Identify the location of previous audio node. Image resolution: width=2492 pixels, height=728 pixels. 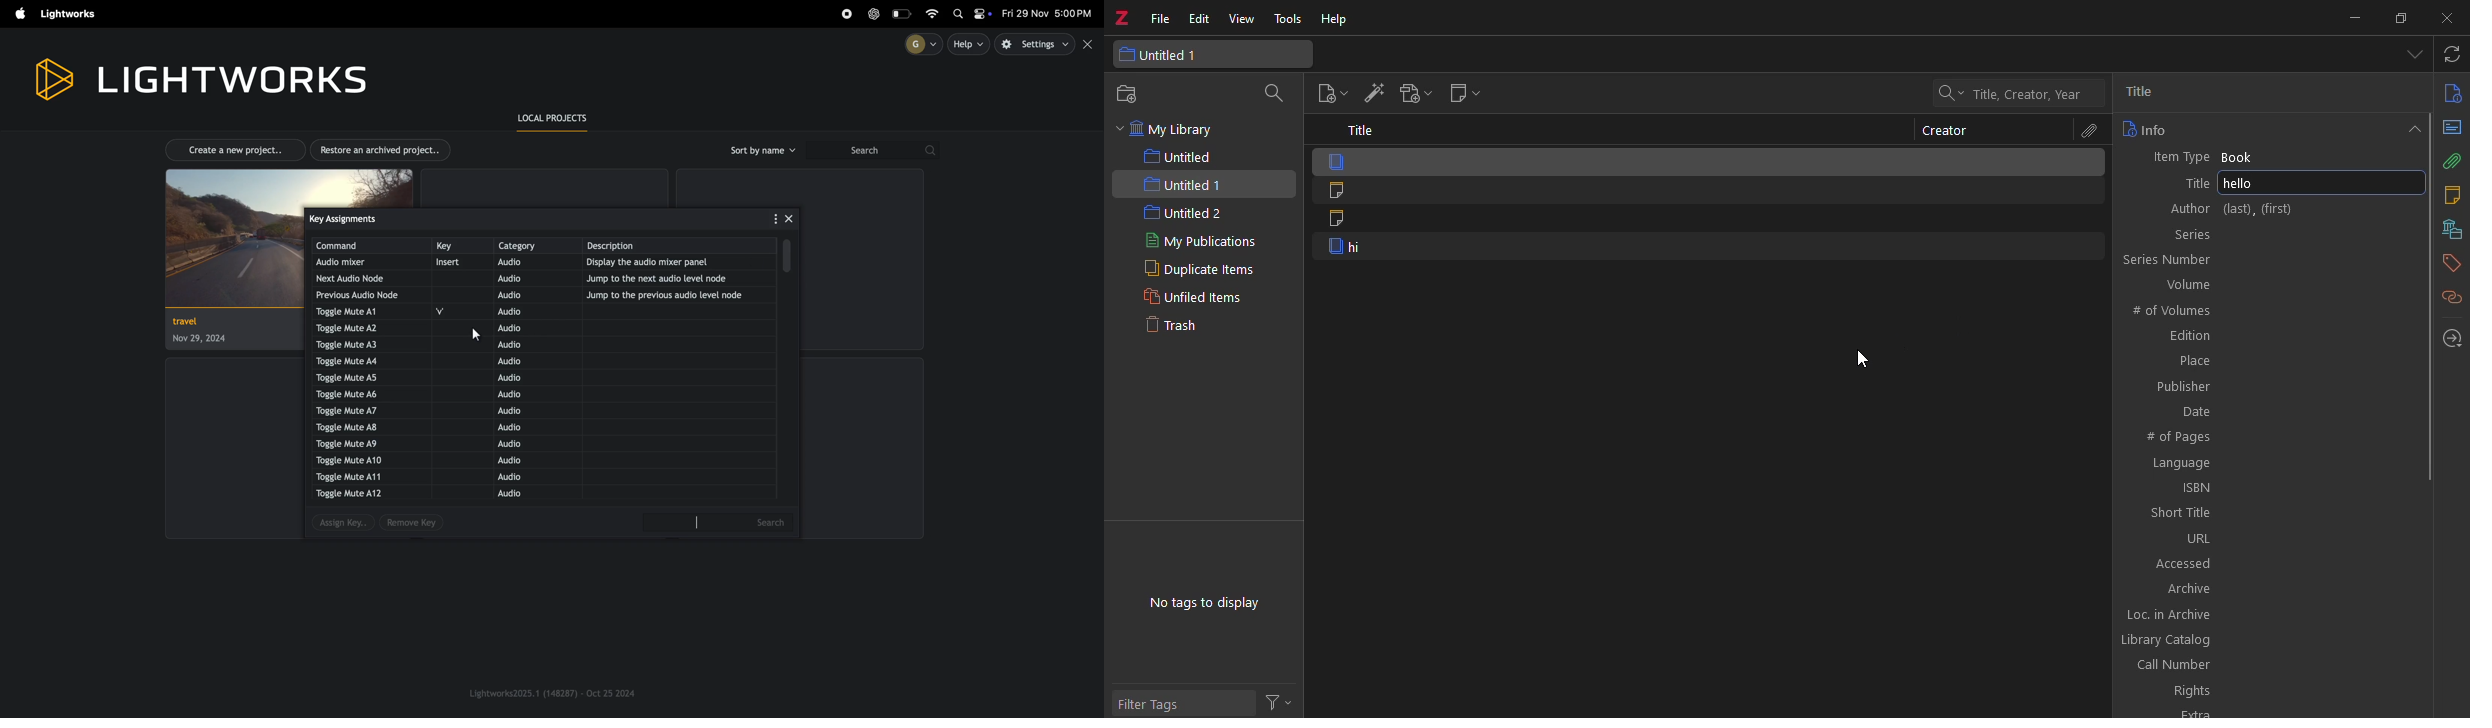
(361, 294).